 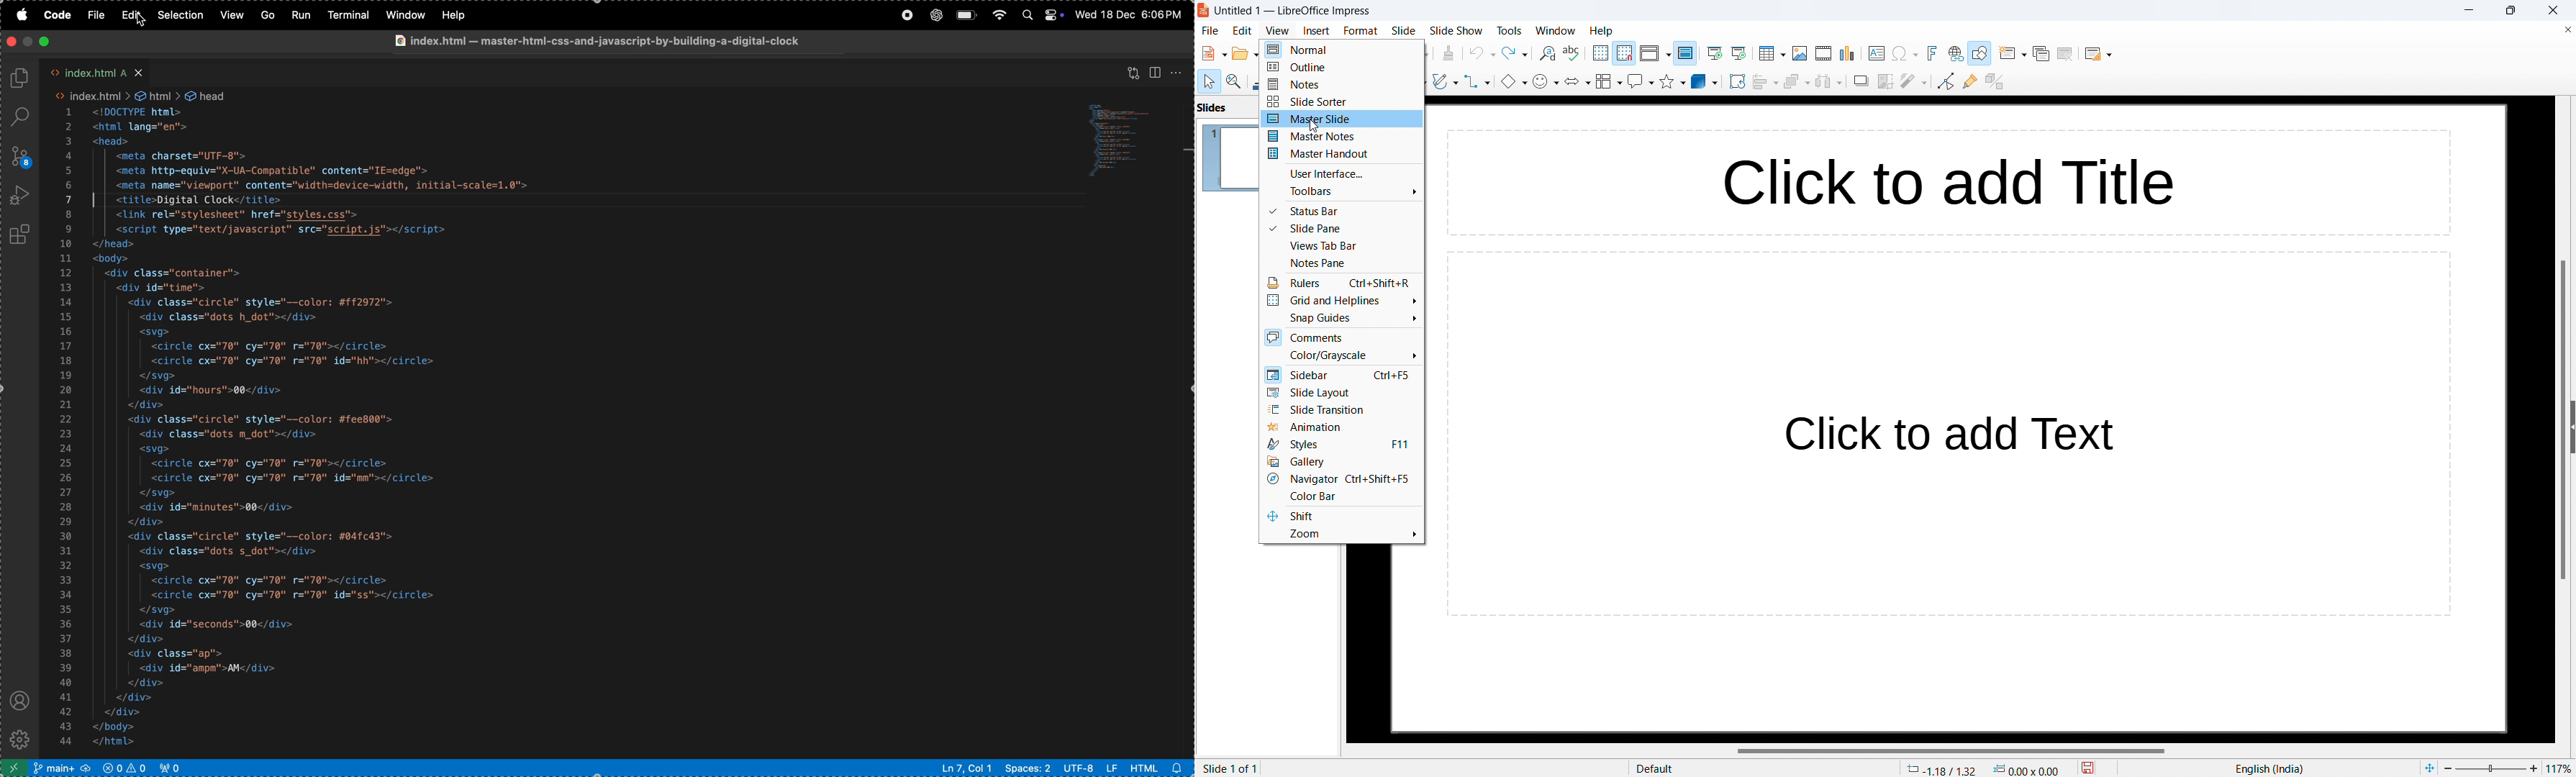 What do you see at coordinates (1245, 53) in the screenshot?
I see `open` at bounding box center [1245, 53].